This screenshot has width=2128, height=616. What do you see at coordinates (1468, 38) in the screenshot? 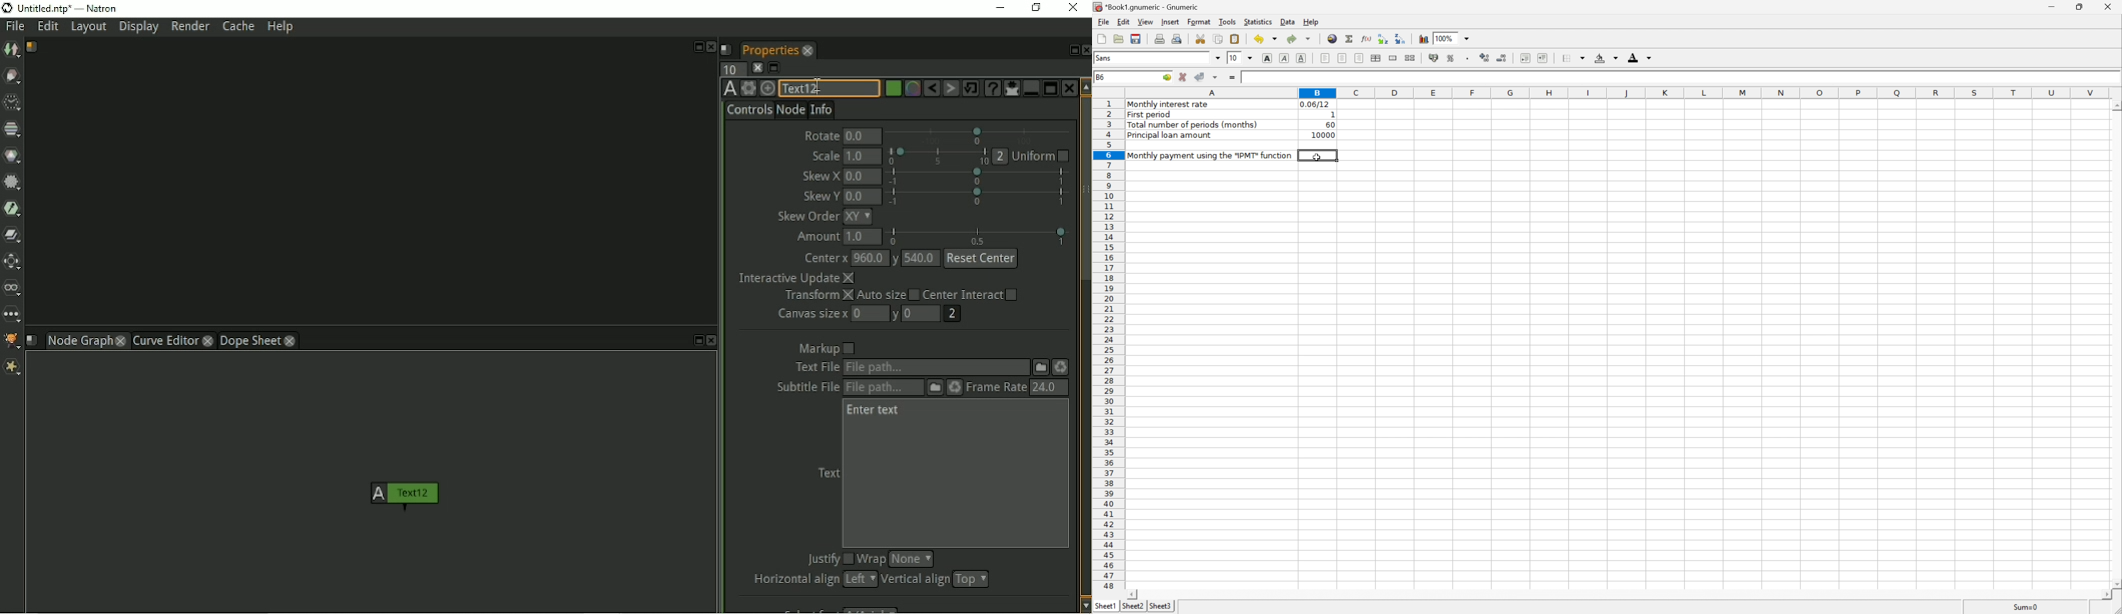
I see `Drop Down` at bounding box center [1468, 38].